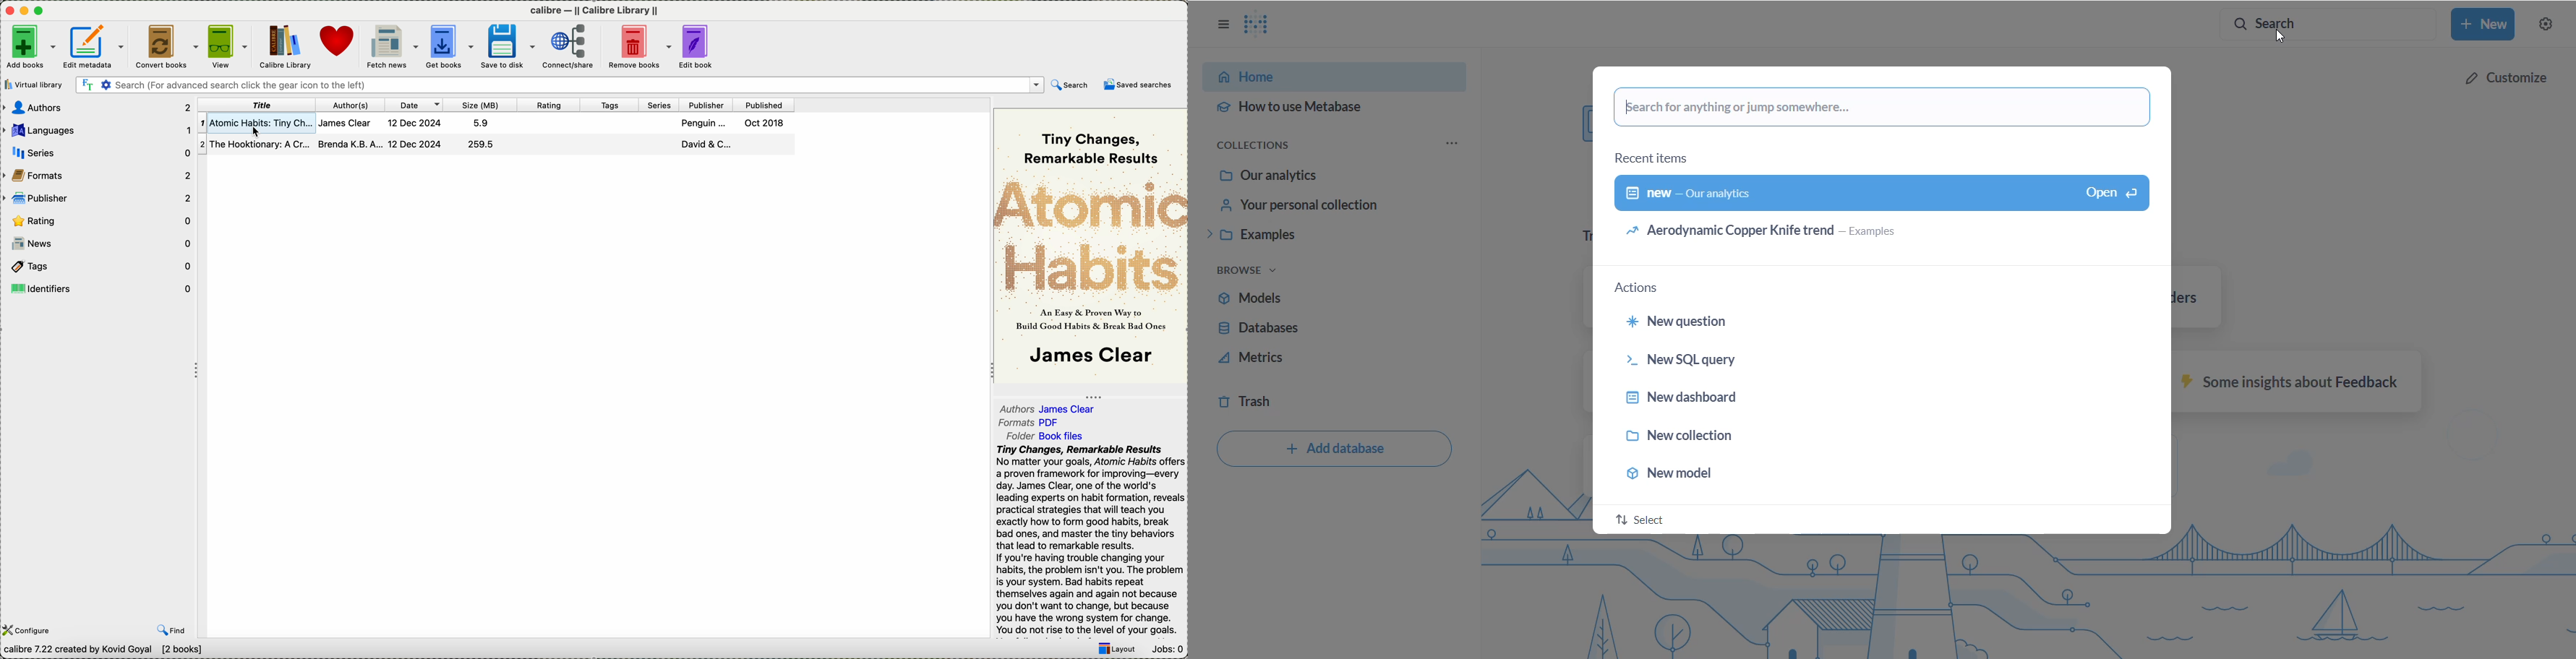 The height and width of the screenshot is (672, 2576). What do you see at coordinates (1850, 400) in the screenshot?
I see `new dashboard` at bounding box center [1850, 400].